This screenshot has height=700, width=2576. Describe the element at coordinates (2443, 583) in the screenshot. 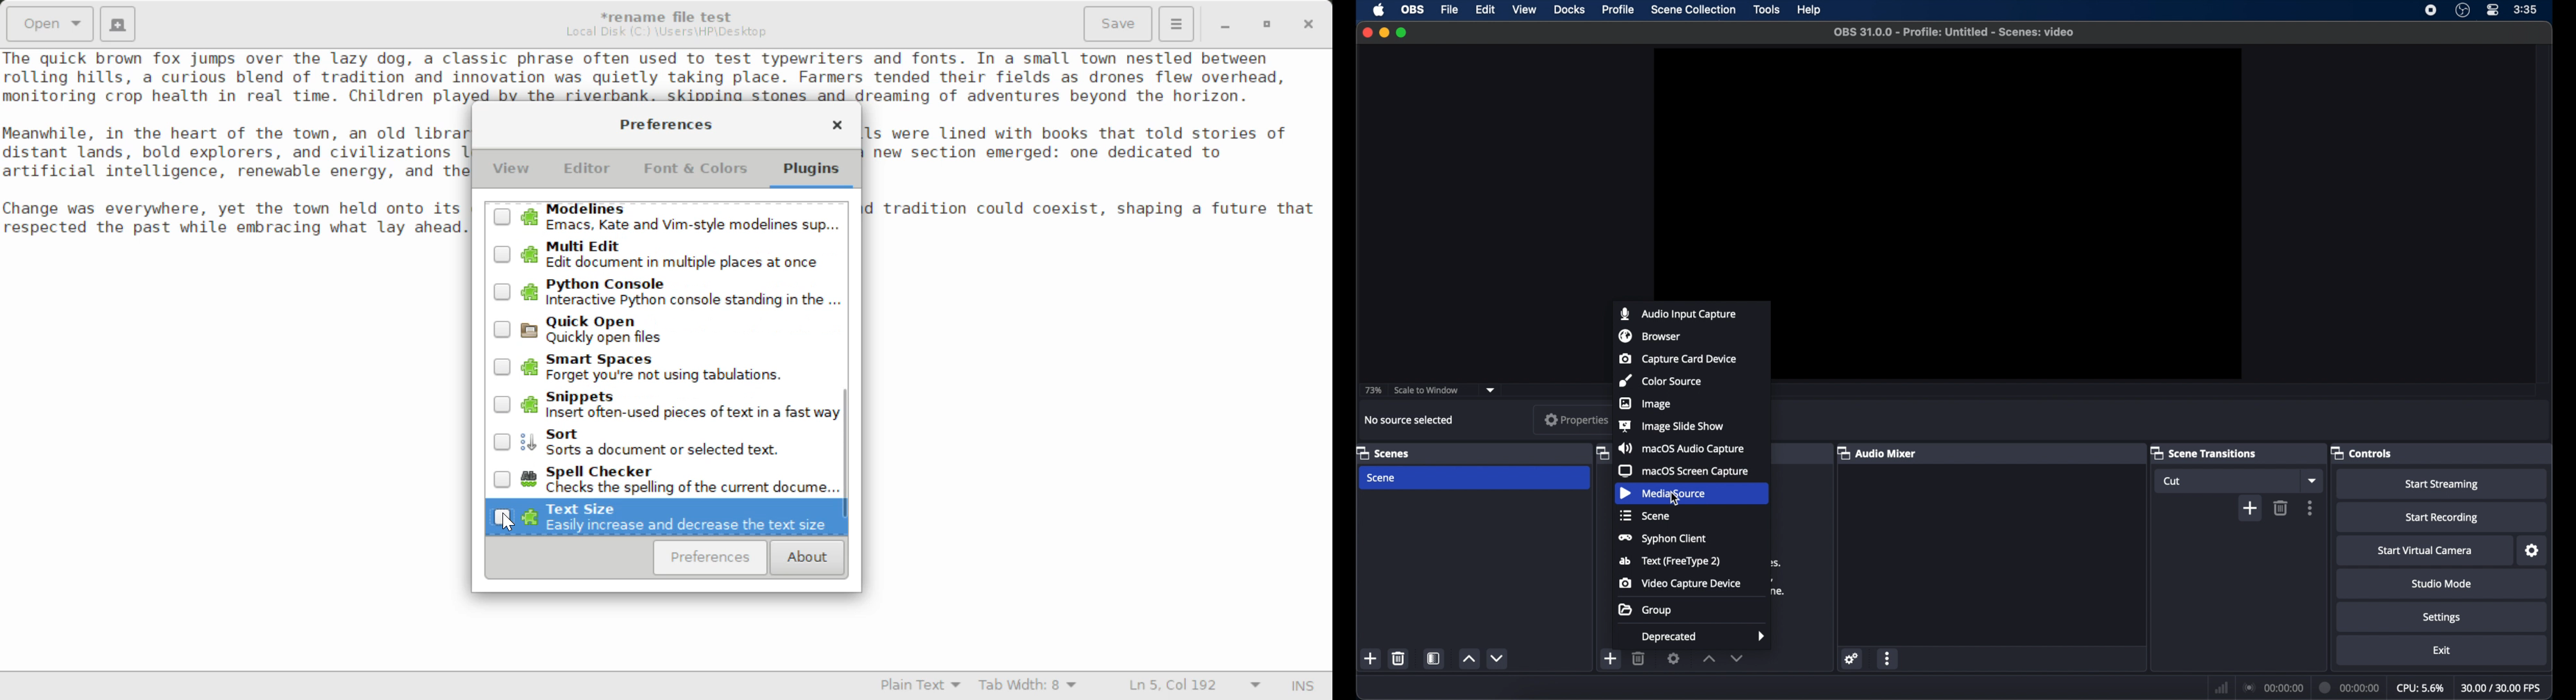

I see `studio mode` at that location.